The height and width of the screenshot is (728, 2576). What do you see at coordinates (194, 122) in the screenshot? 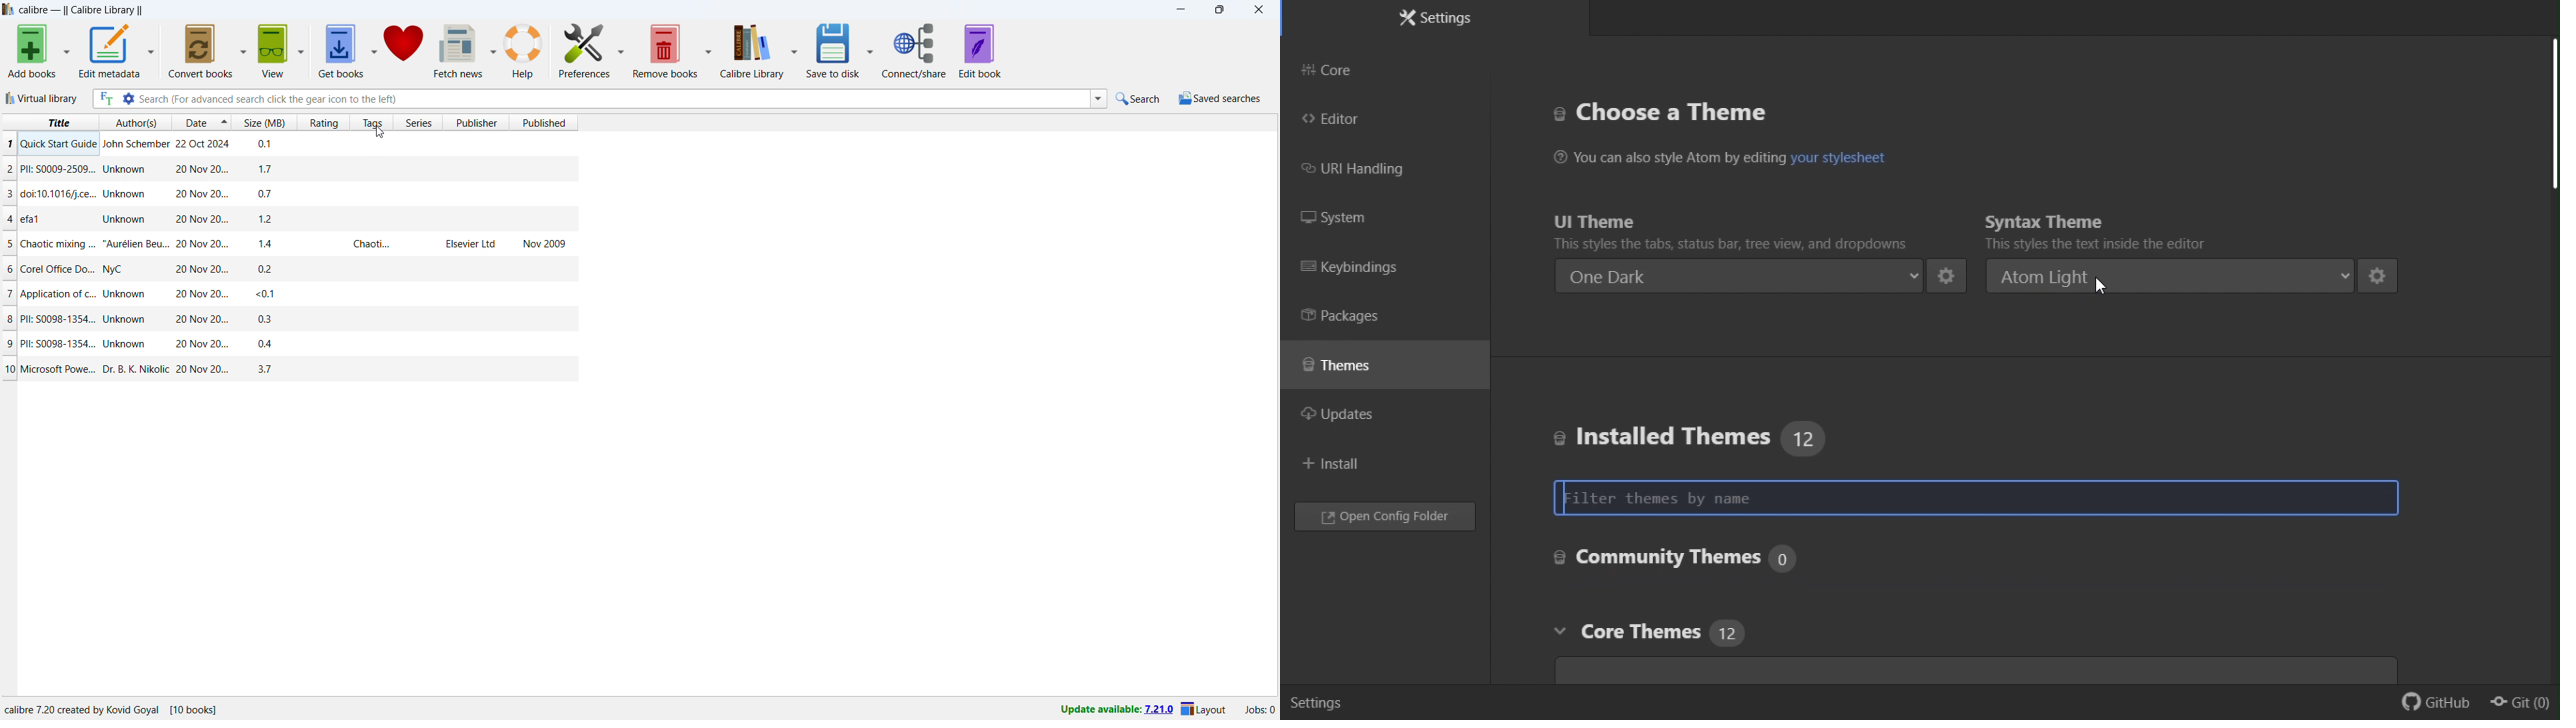
I see `sort by date` at bounding box center [194, 122].